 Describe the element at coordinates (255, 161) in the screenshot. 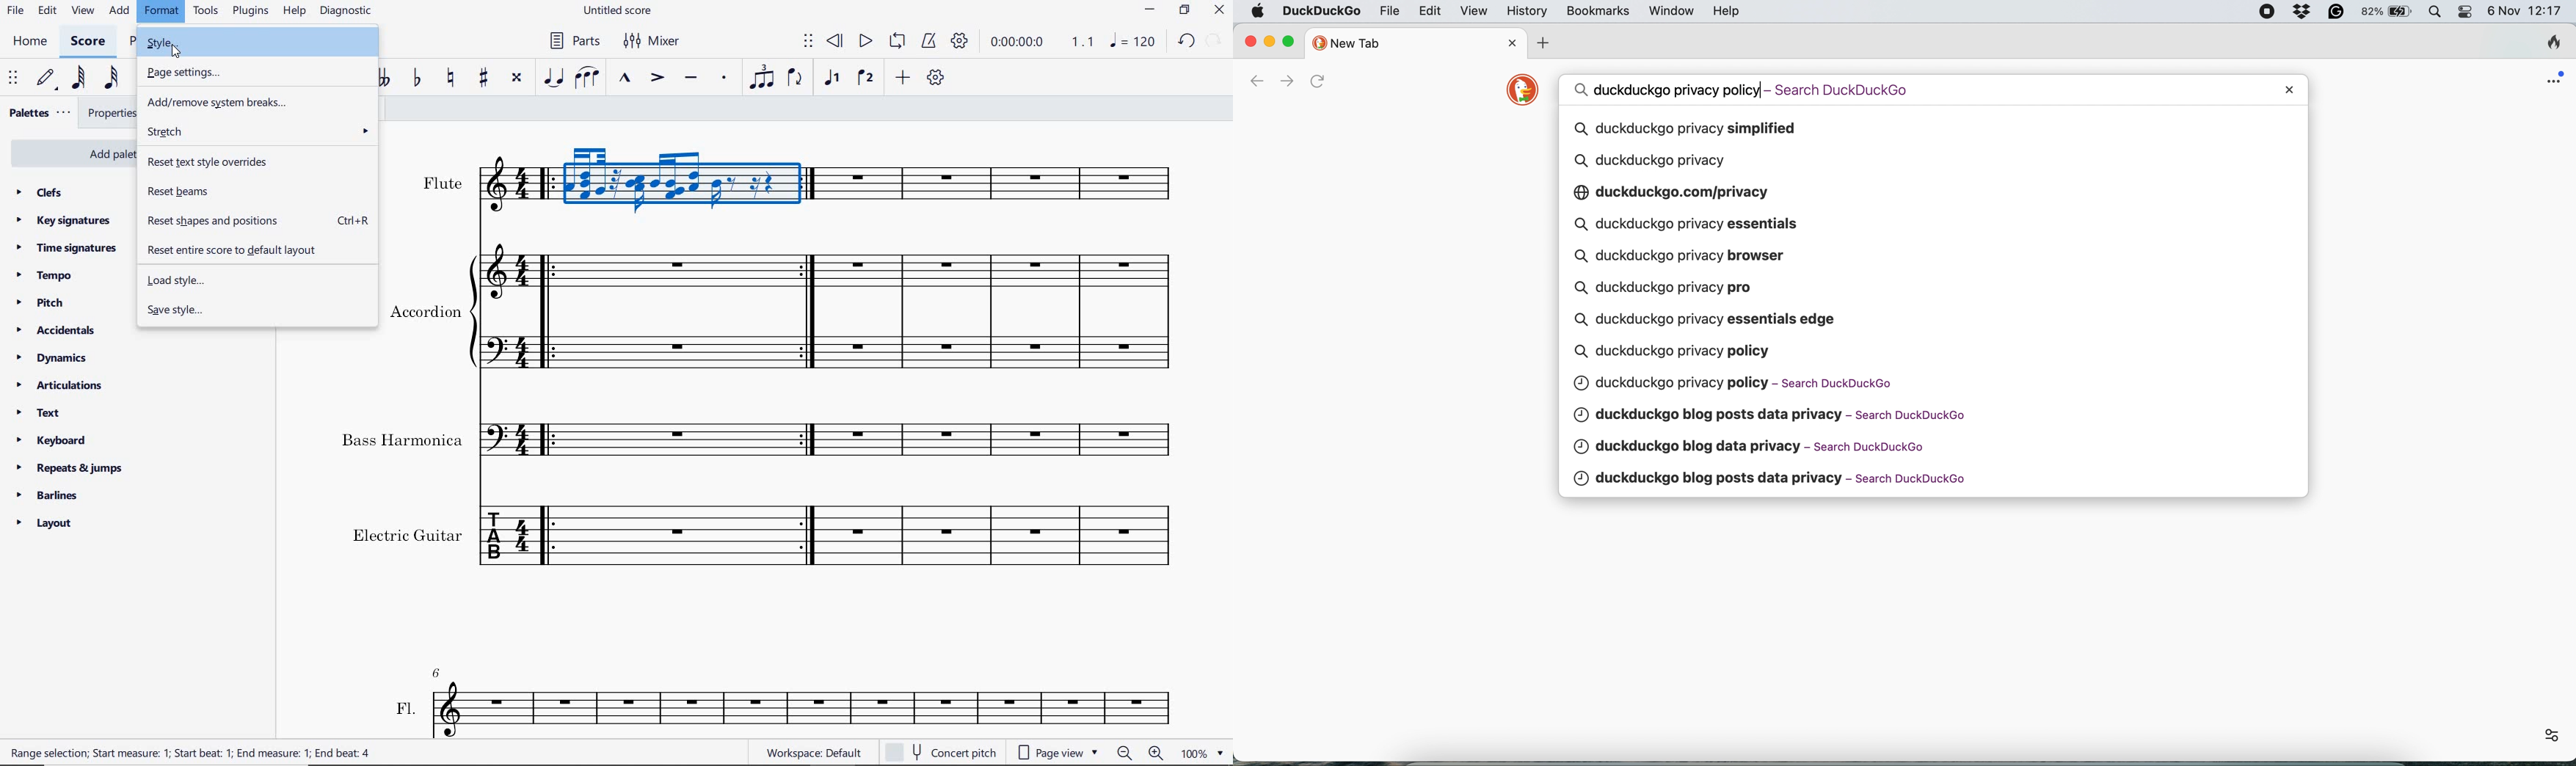

I see `Reset text style overrides` at that location.